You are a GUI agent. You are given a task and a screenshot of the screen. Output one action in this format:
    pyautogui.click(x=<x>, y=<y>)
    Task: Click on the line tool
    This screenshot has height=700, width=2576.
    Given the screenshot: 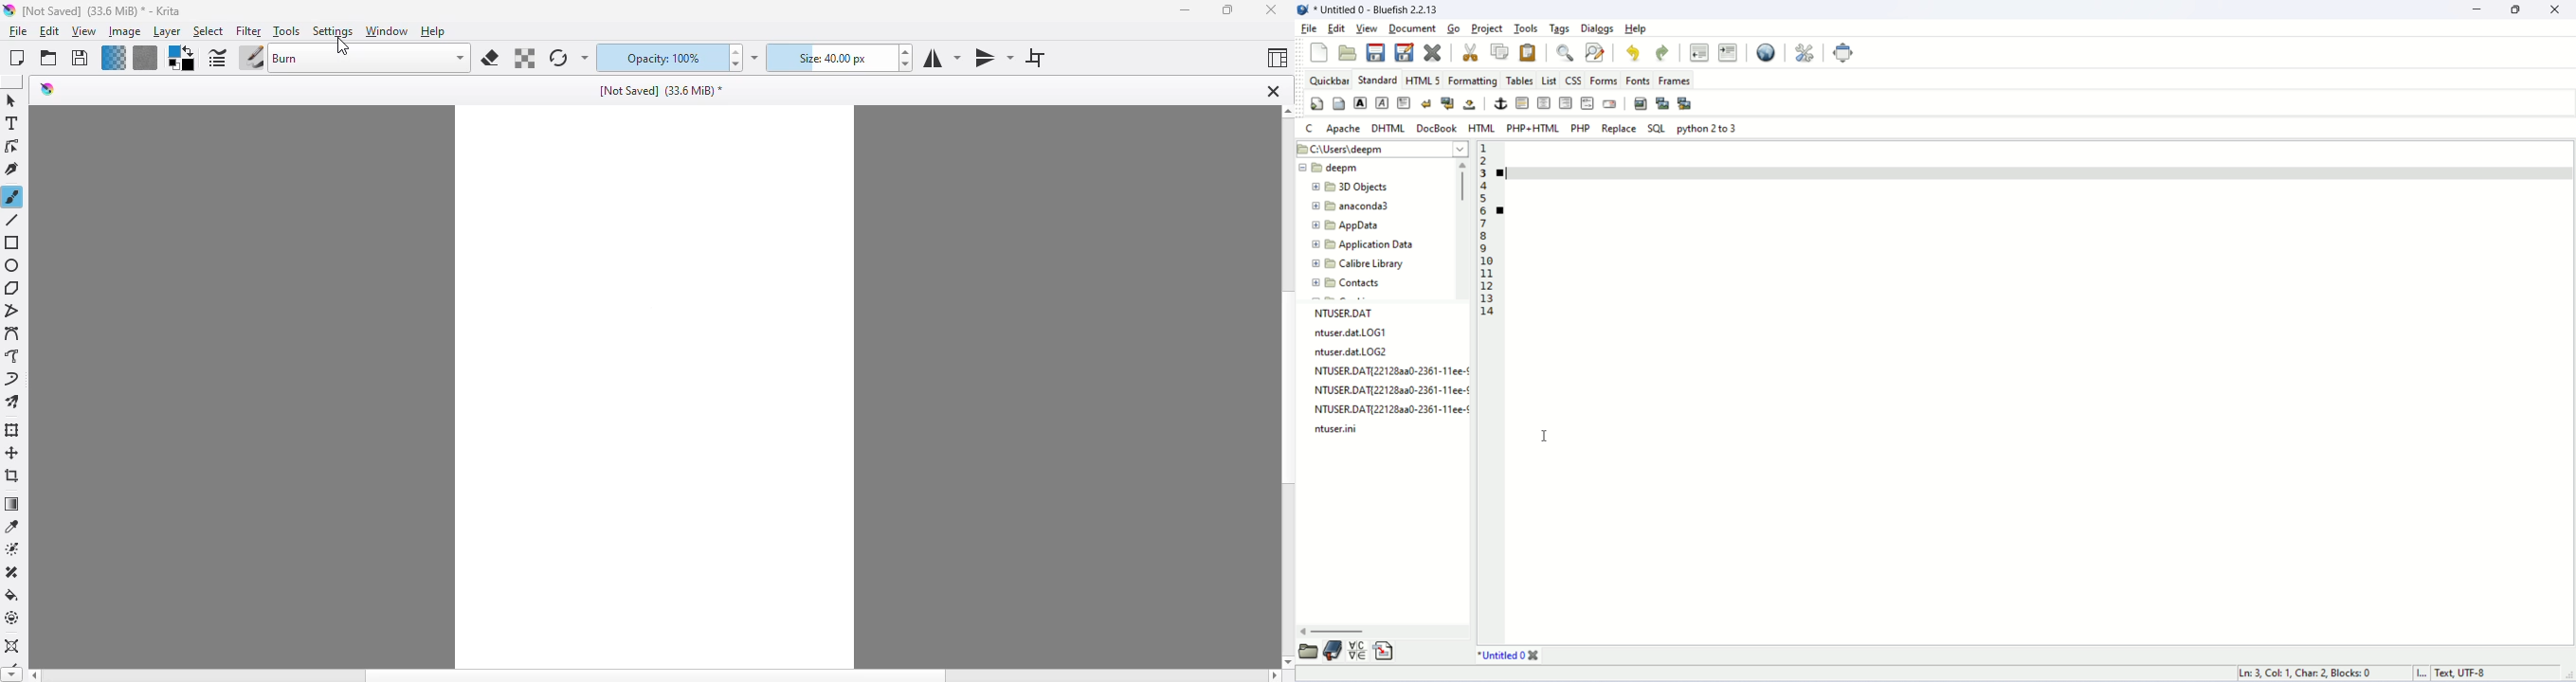 What is the action you would take?
    pyautogui.click(x=14, y=220)
    